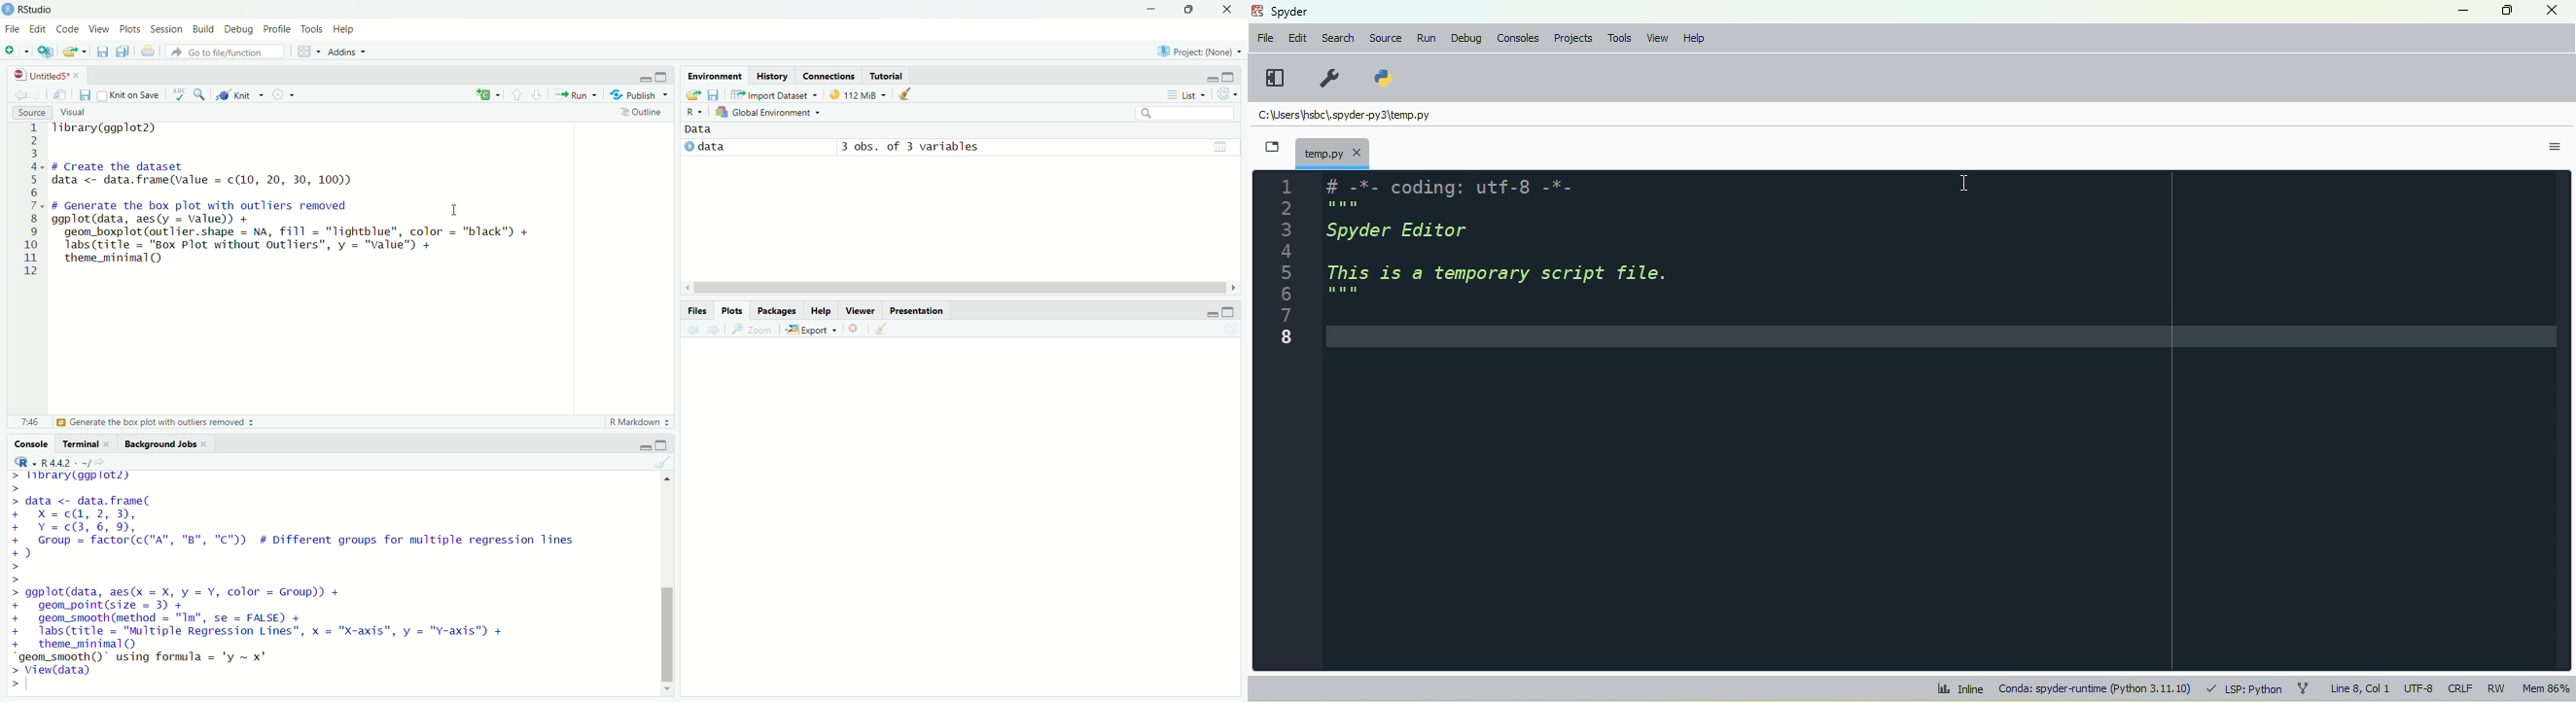 The image size is (2576, 728). What do you see at coordinates (234, 96) in the screenshot?
I see `Knit` at bounding box center [234, 96].